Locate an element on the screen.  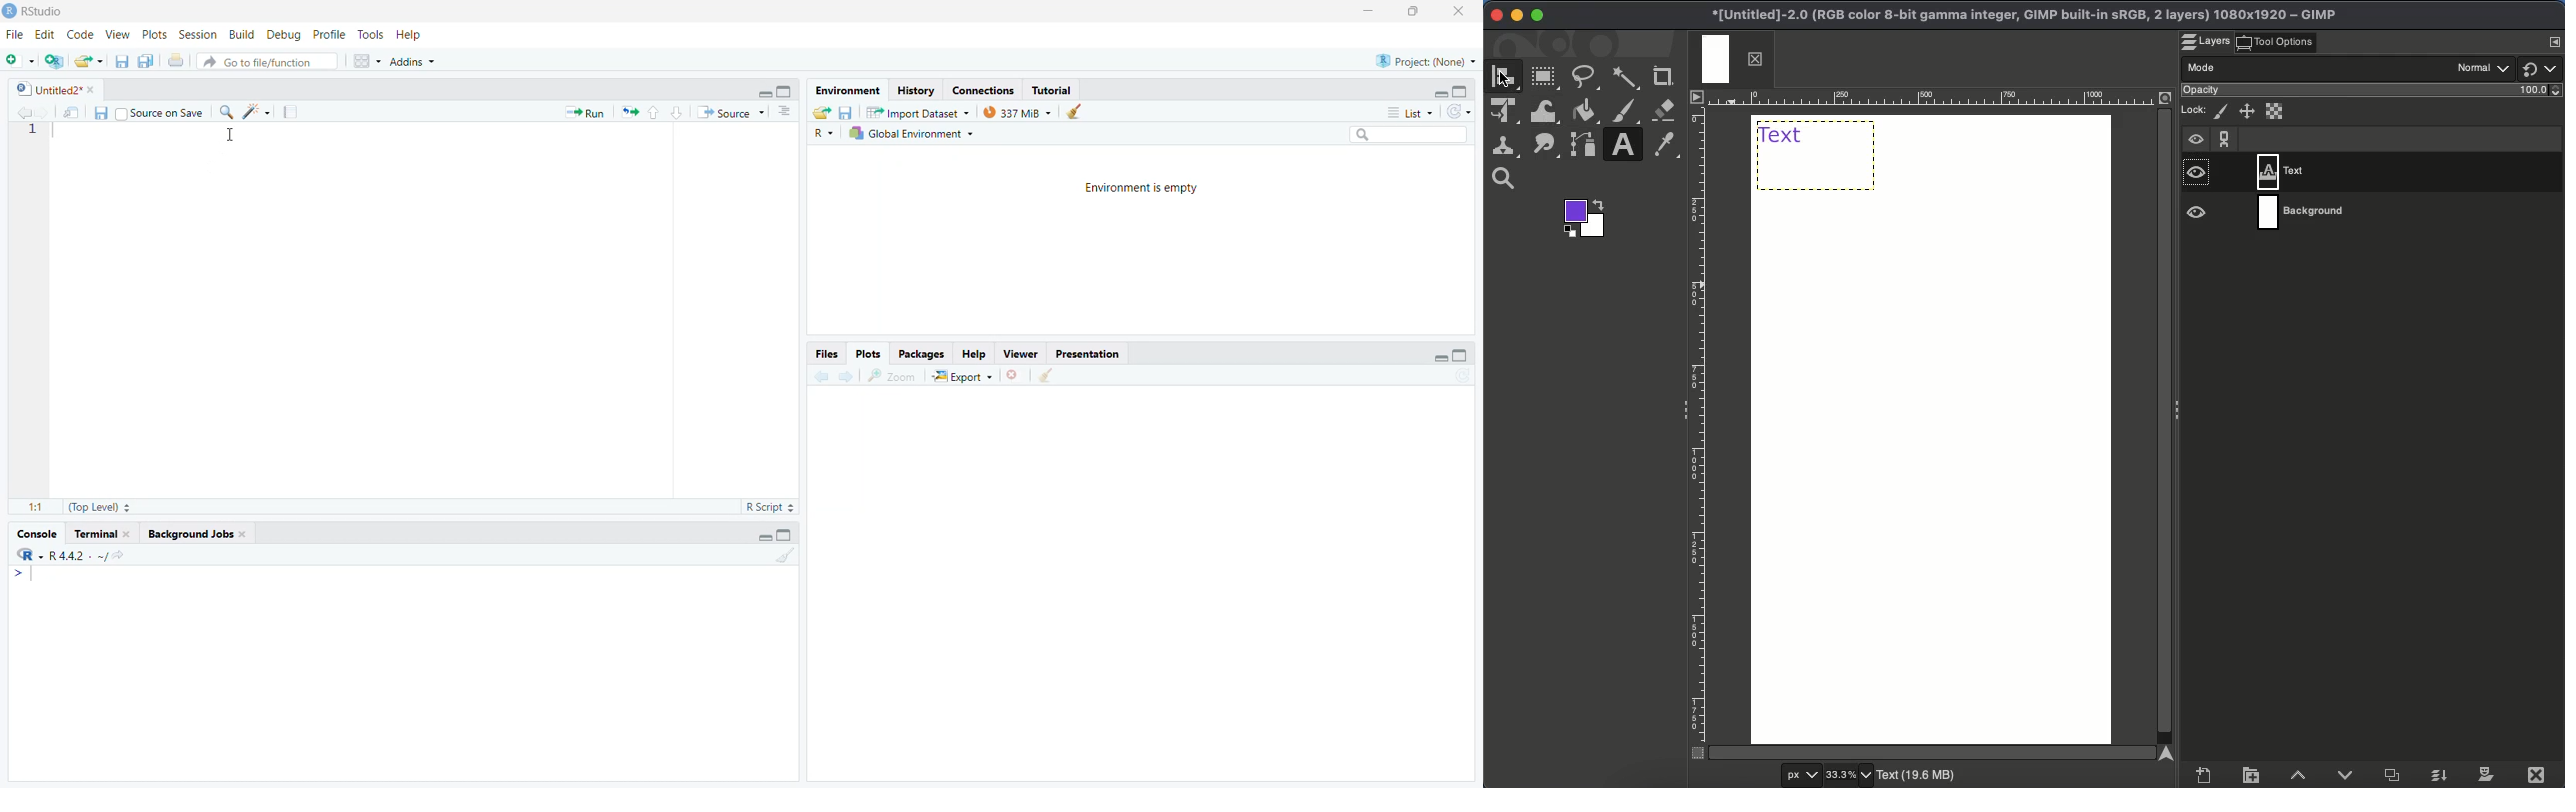
show in new window is located at coordinates (71, 112).